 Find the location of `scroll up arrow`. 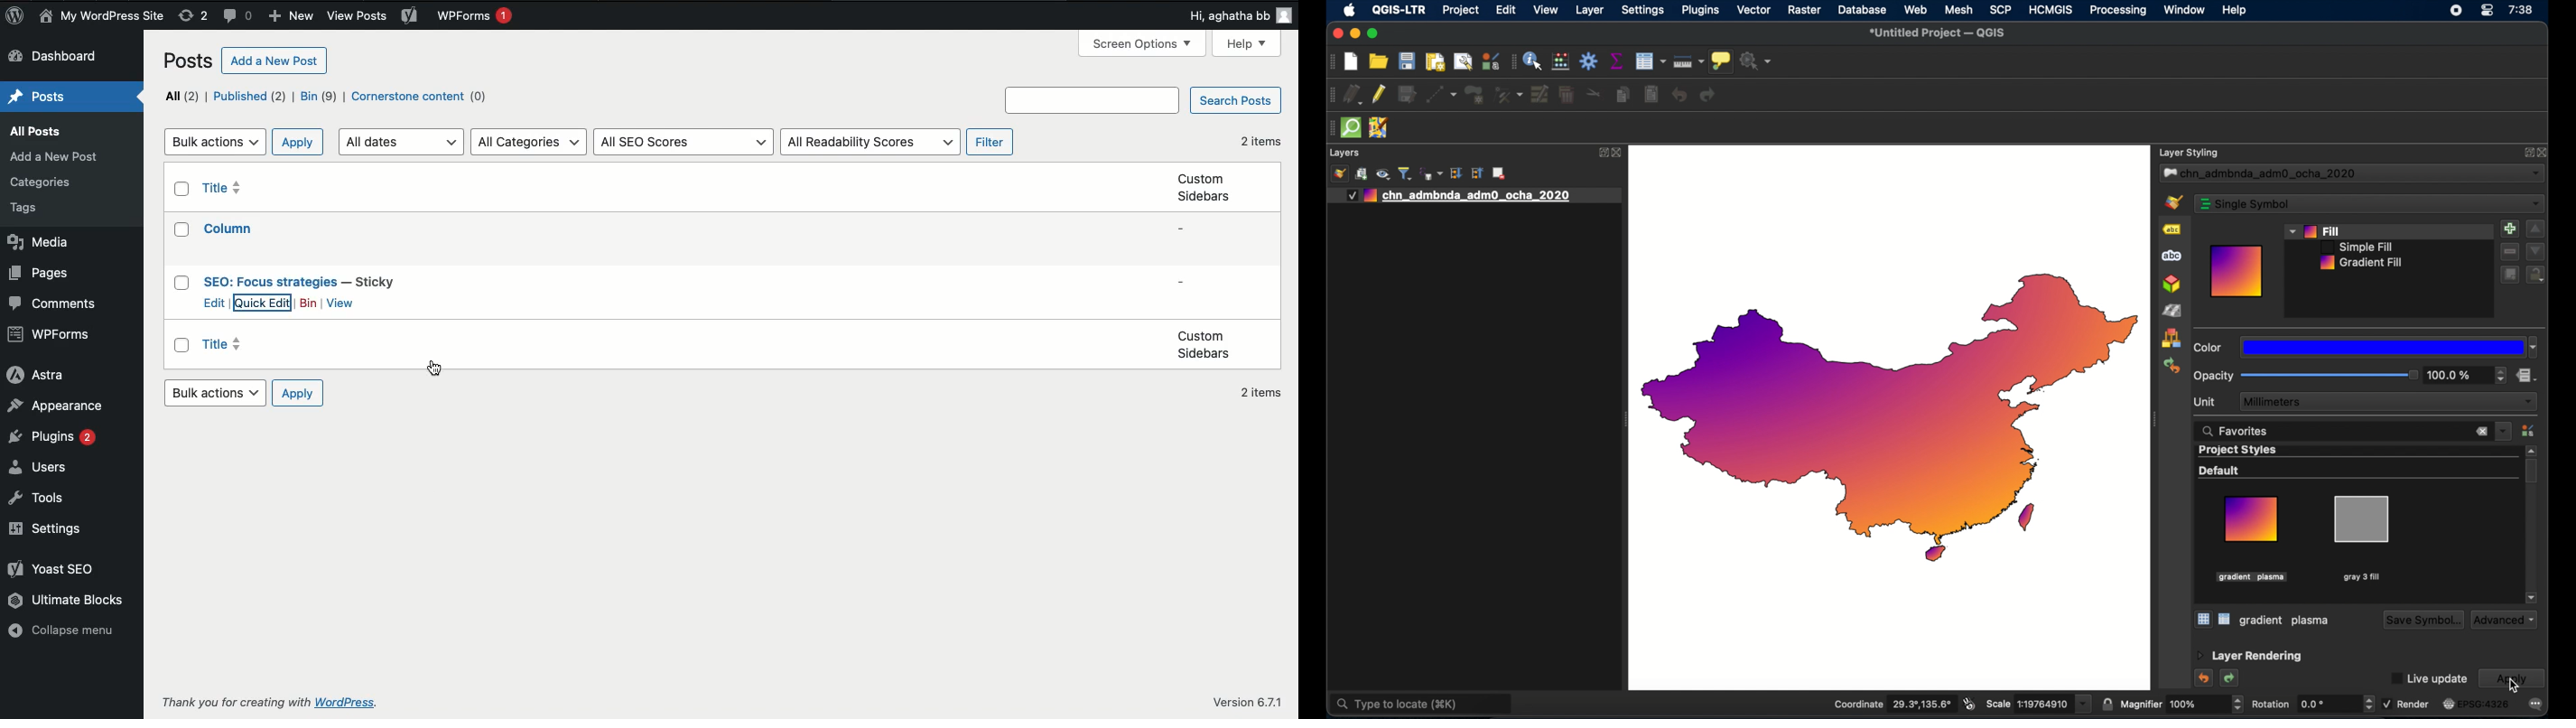

scroll up arrow is located at coordinates (2532, 450).